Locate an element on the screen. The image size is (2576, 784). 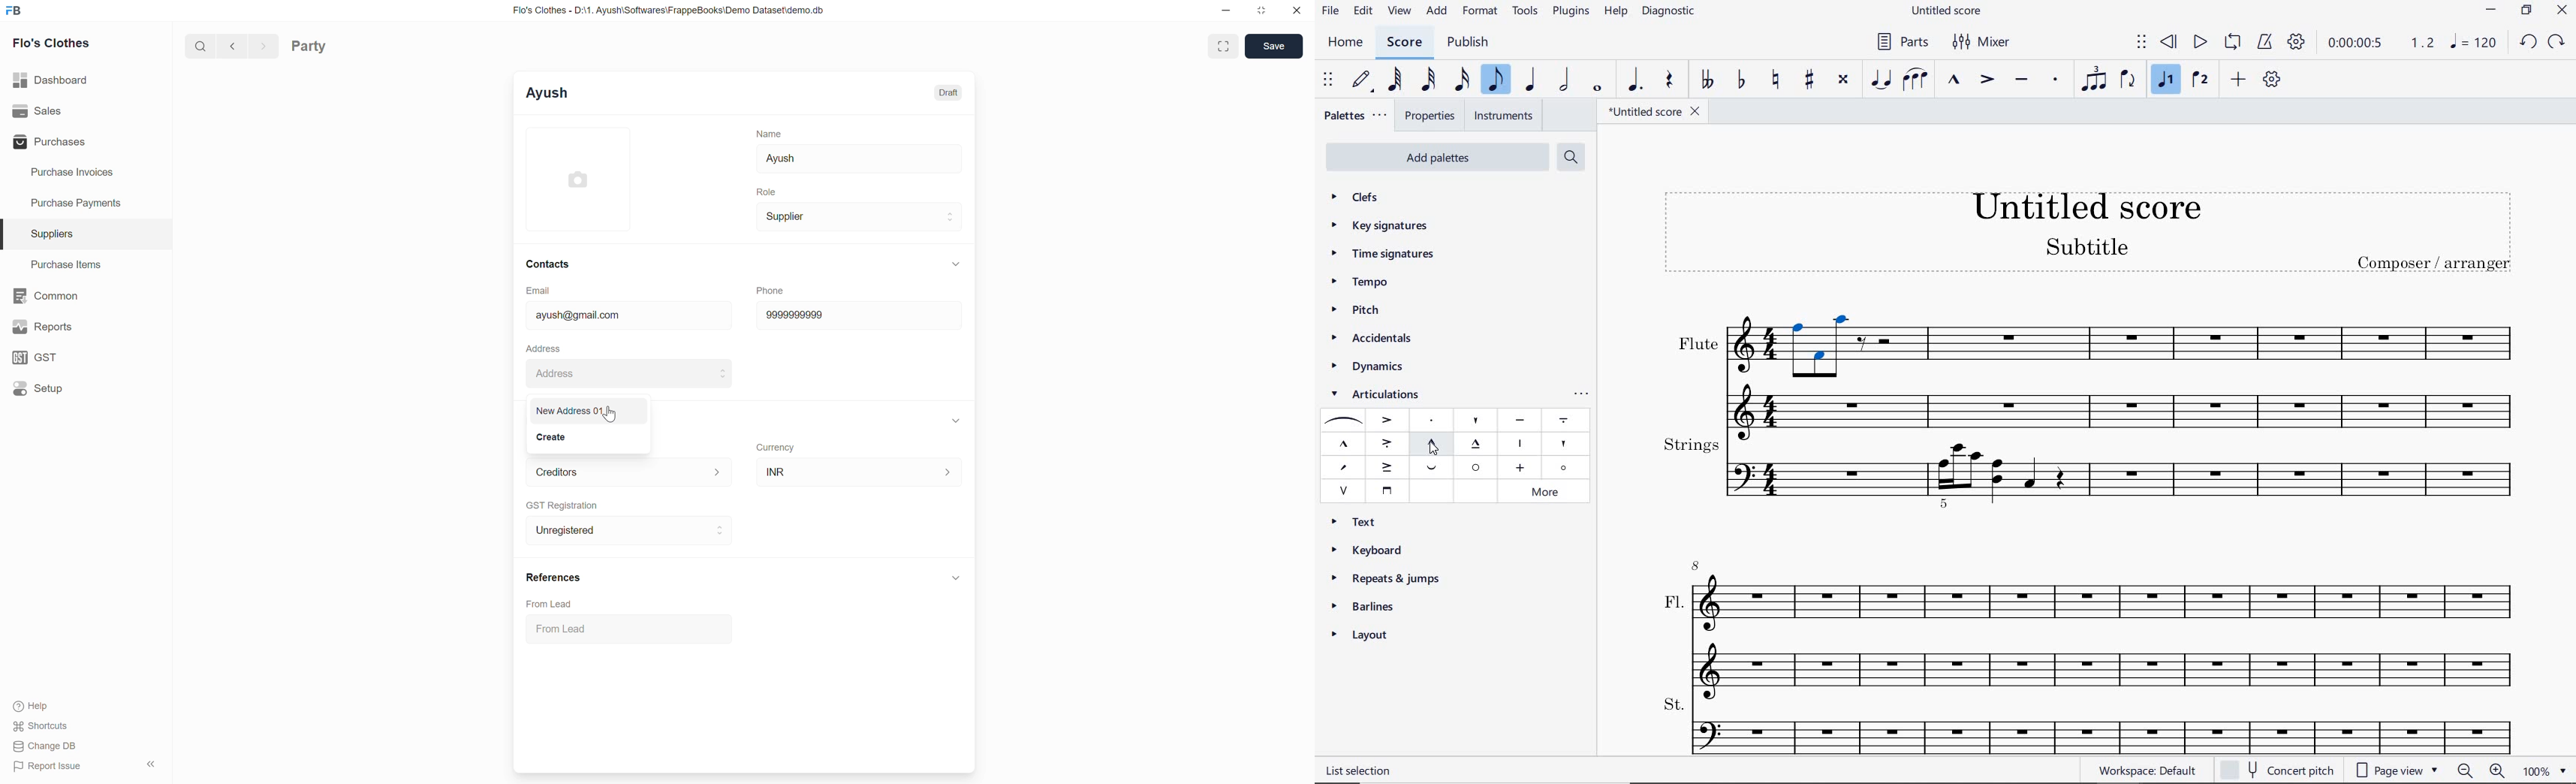
Address is located at coordinates (543, 348).